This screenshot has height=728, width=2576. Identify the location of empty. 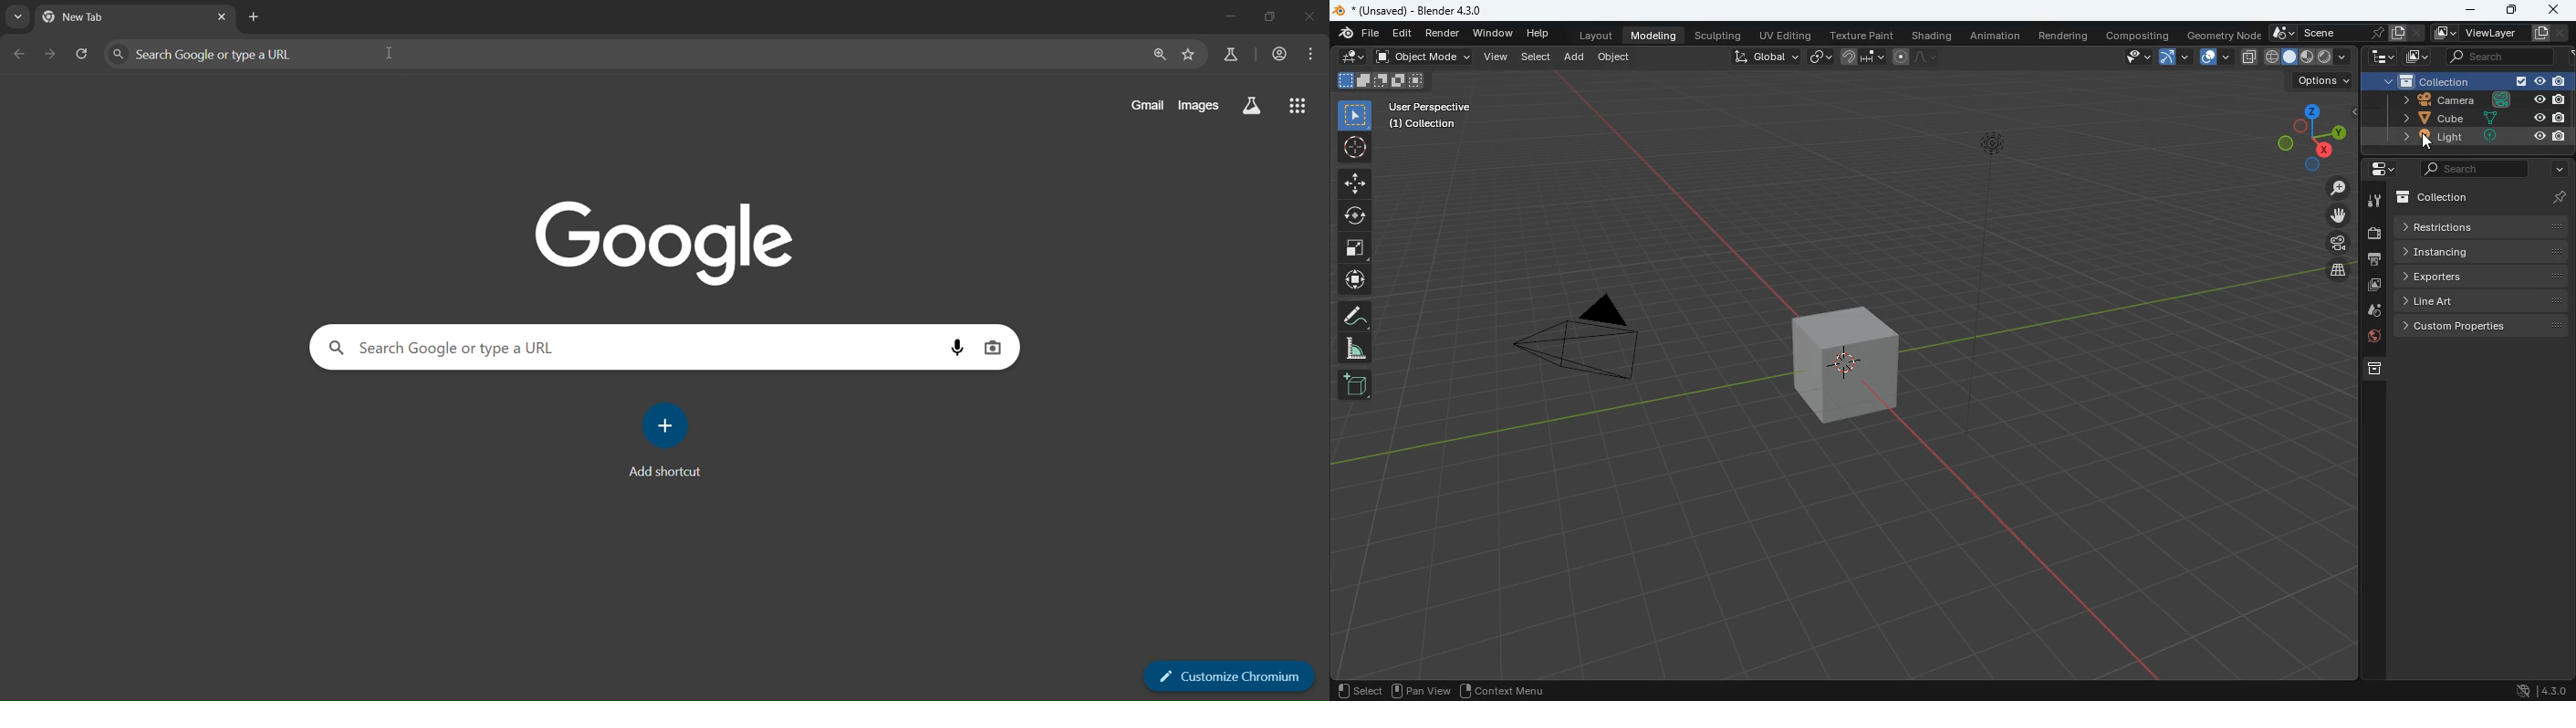
(2325, 57).